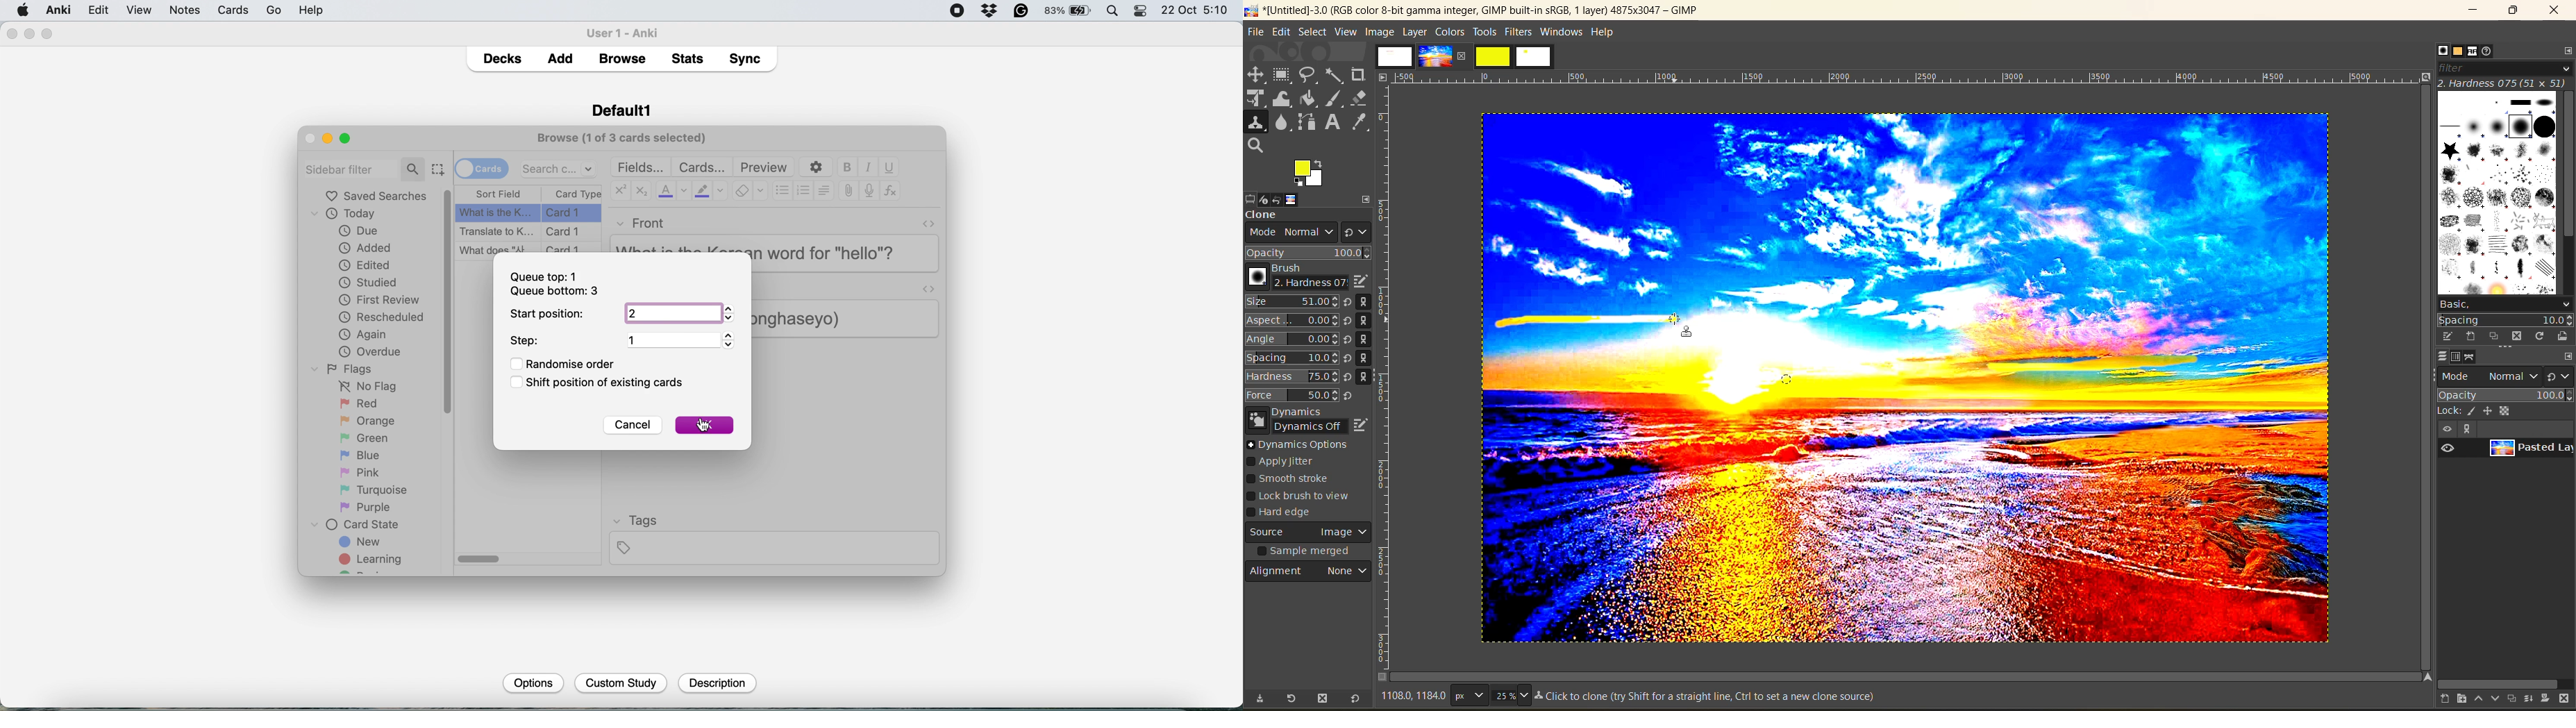  Describe the element at coordinates (2561, 376) in the screenshot. I see `switch to another group` at that location.